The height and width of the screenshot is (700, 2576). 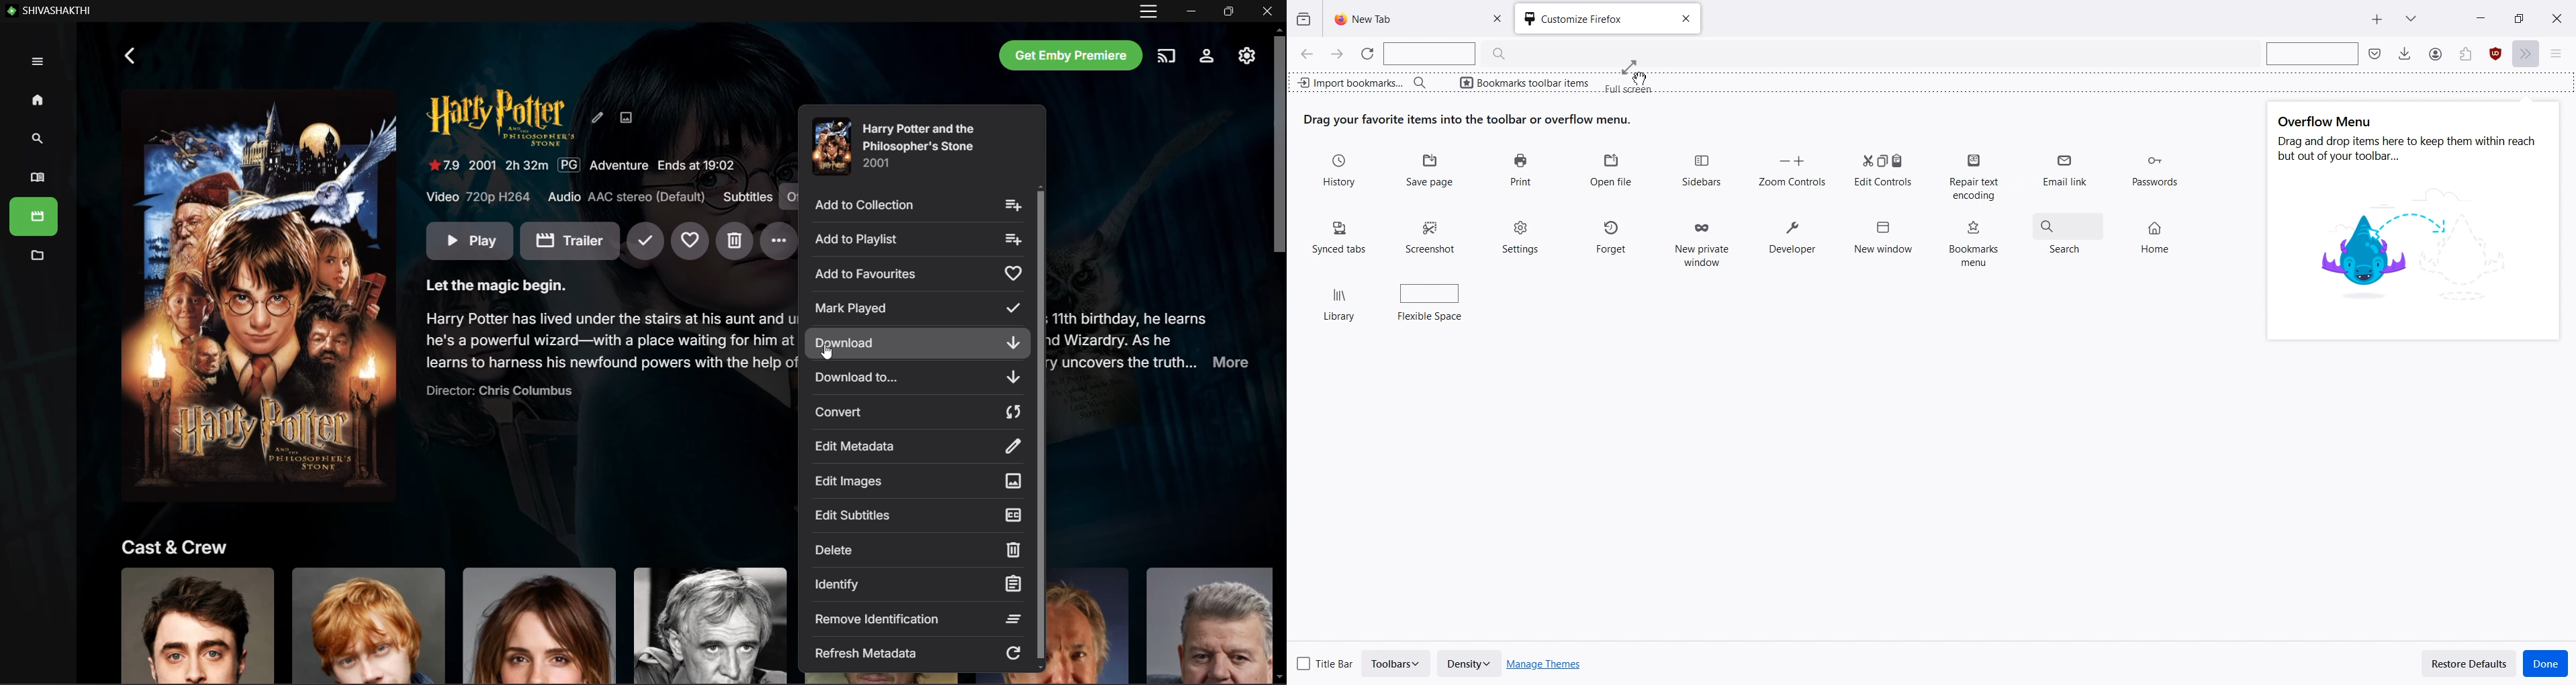 I want to click on Search bar, so click(x=2310, y=53).